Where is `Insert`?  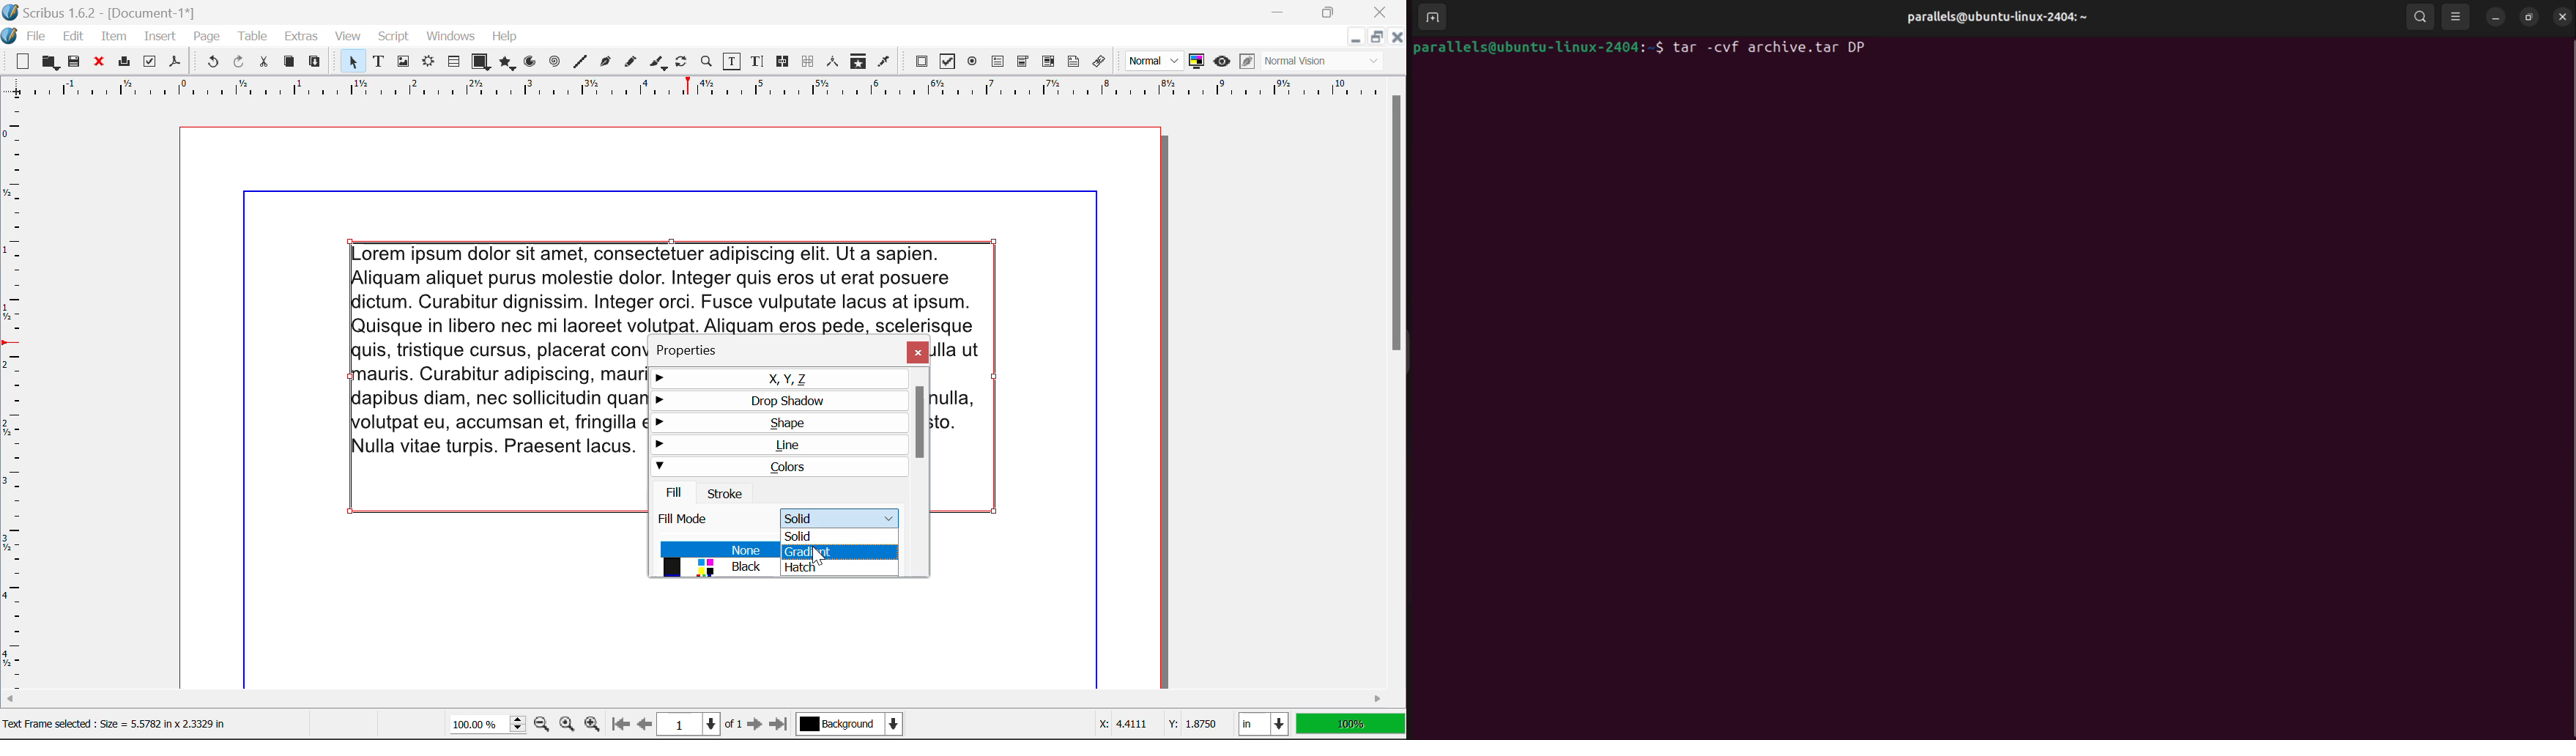 Insert is located at coordinates (158, 39).